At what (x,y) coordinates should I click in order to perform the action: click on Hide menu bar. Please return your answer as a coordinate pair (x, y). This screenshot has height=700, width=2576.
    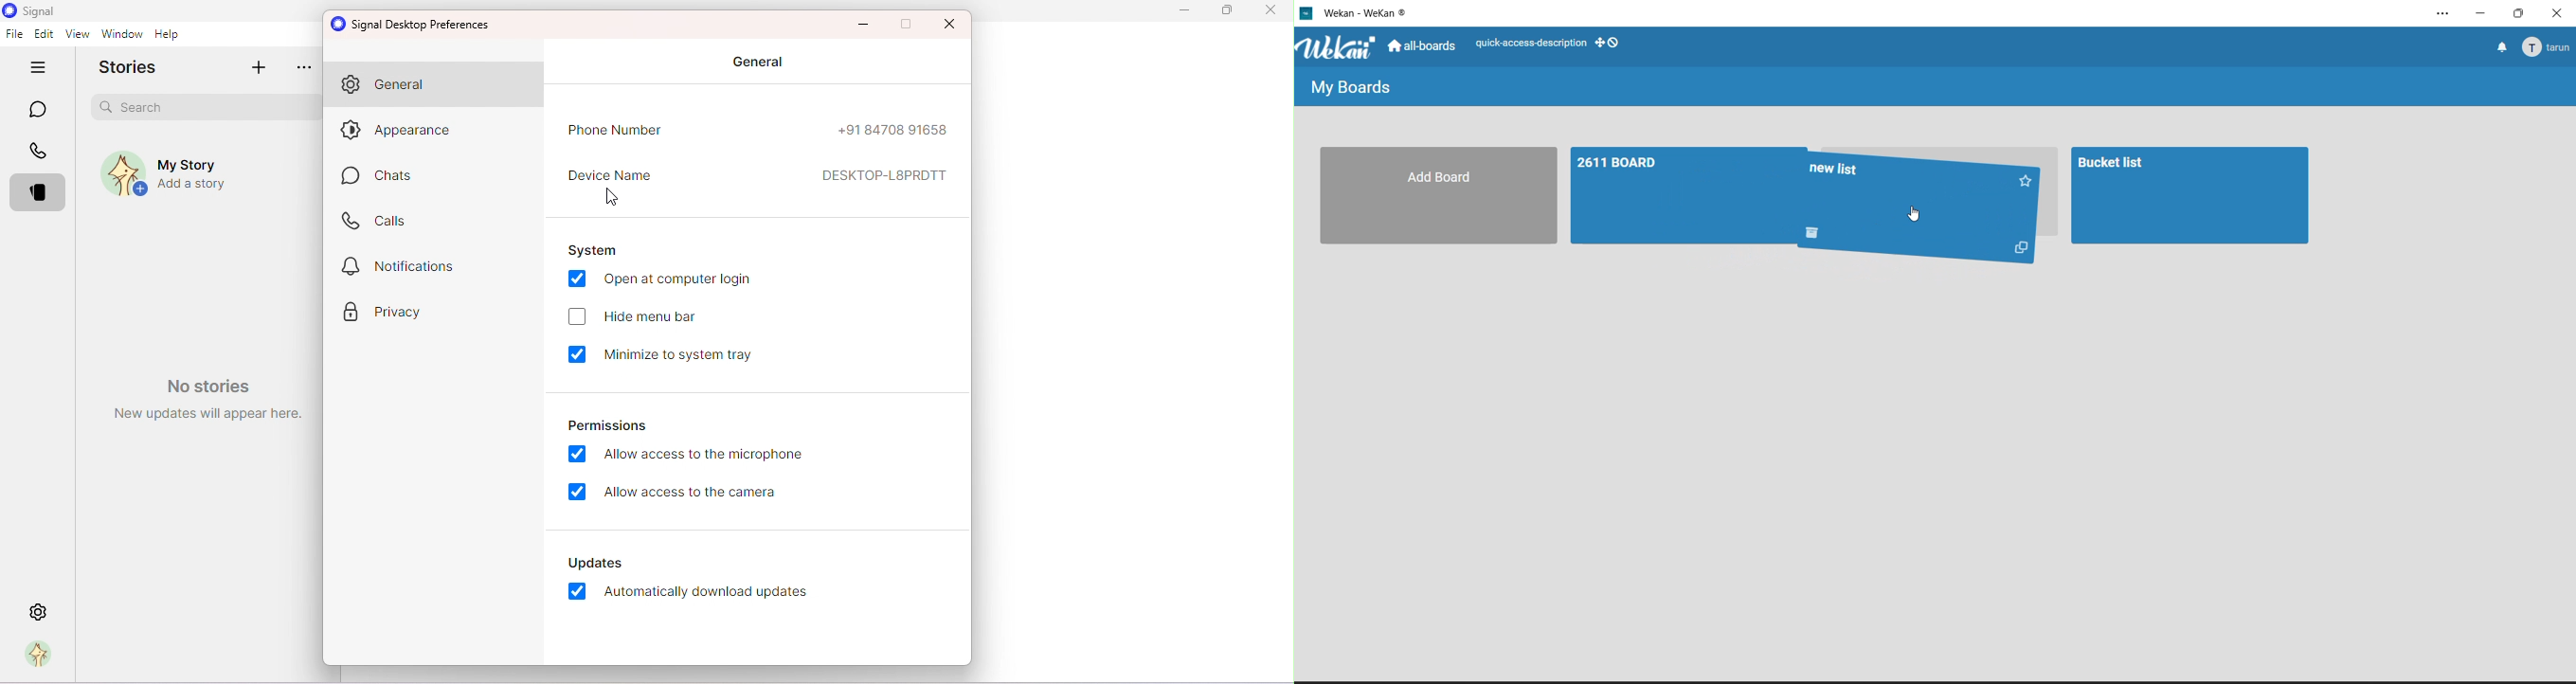
    Looking at the image, I should click on (642, 316).